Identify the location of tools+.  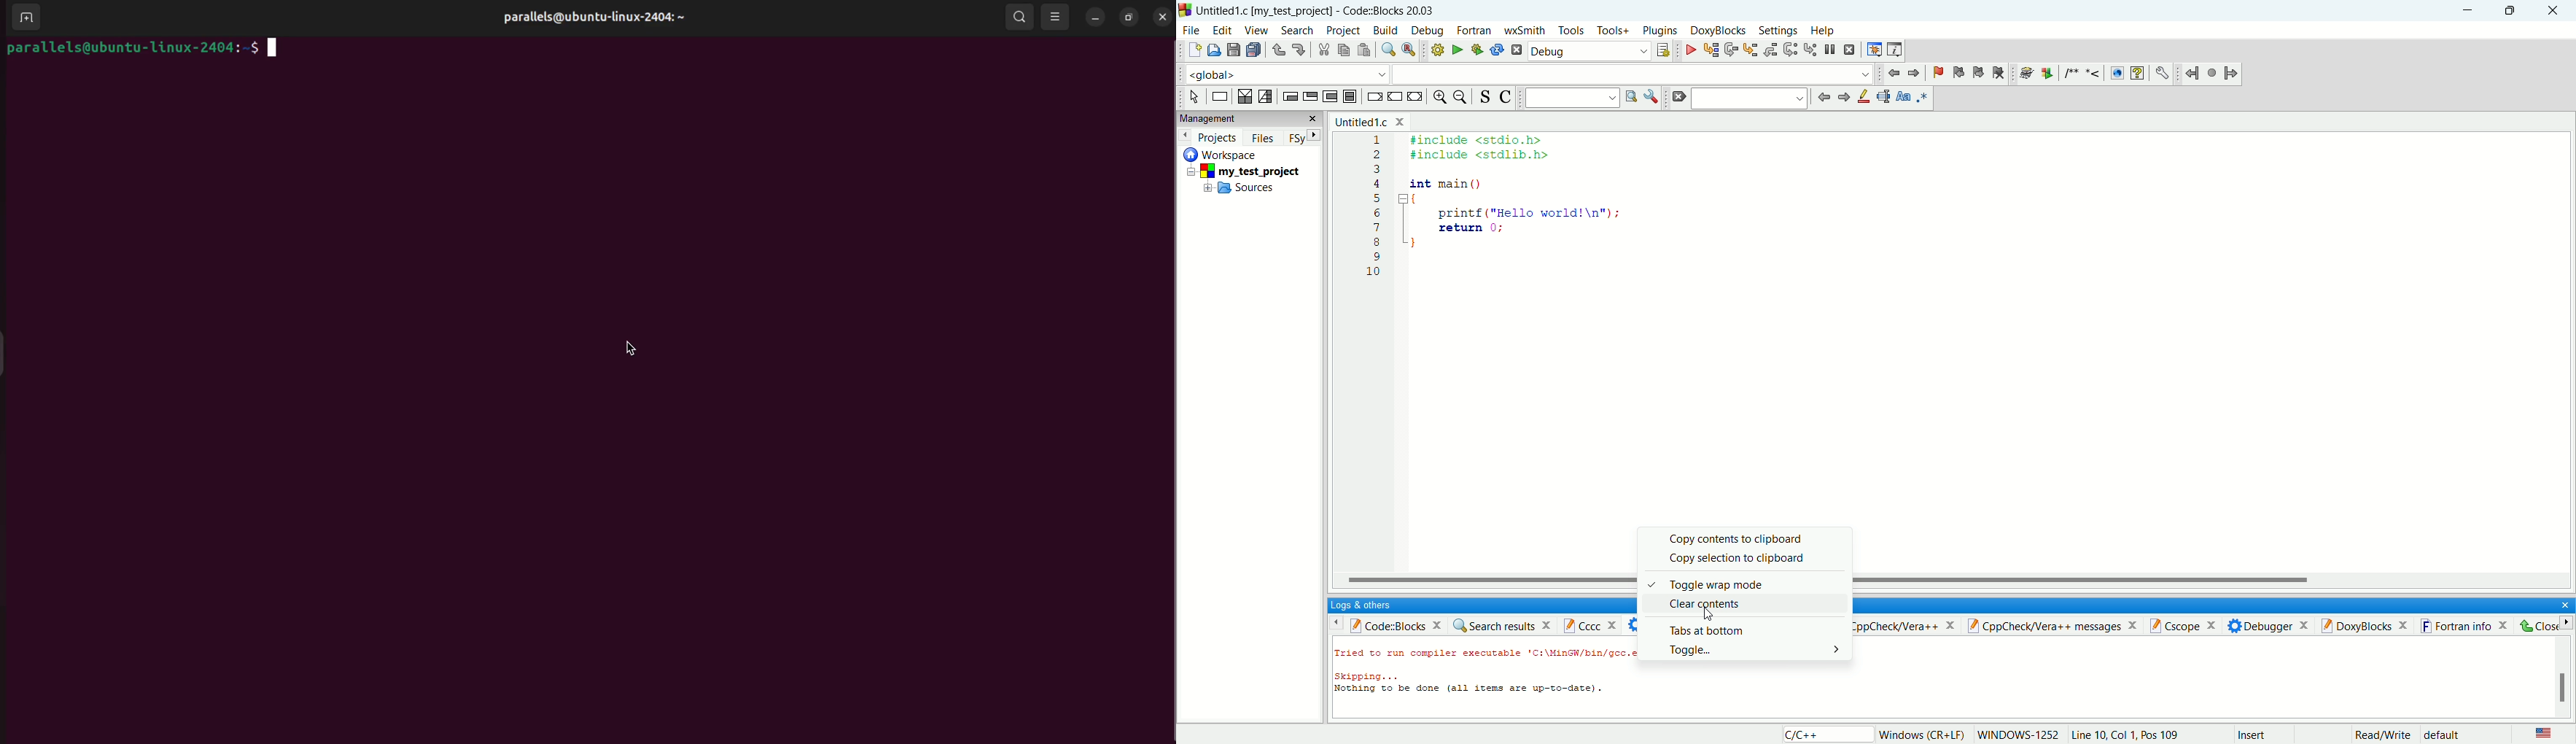
(1611, 30).